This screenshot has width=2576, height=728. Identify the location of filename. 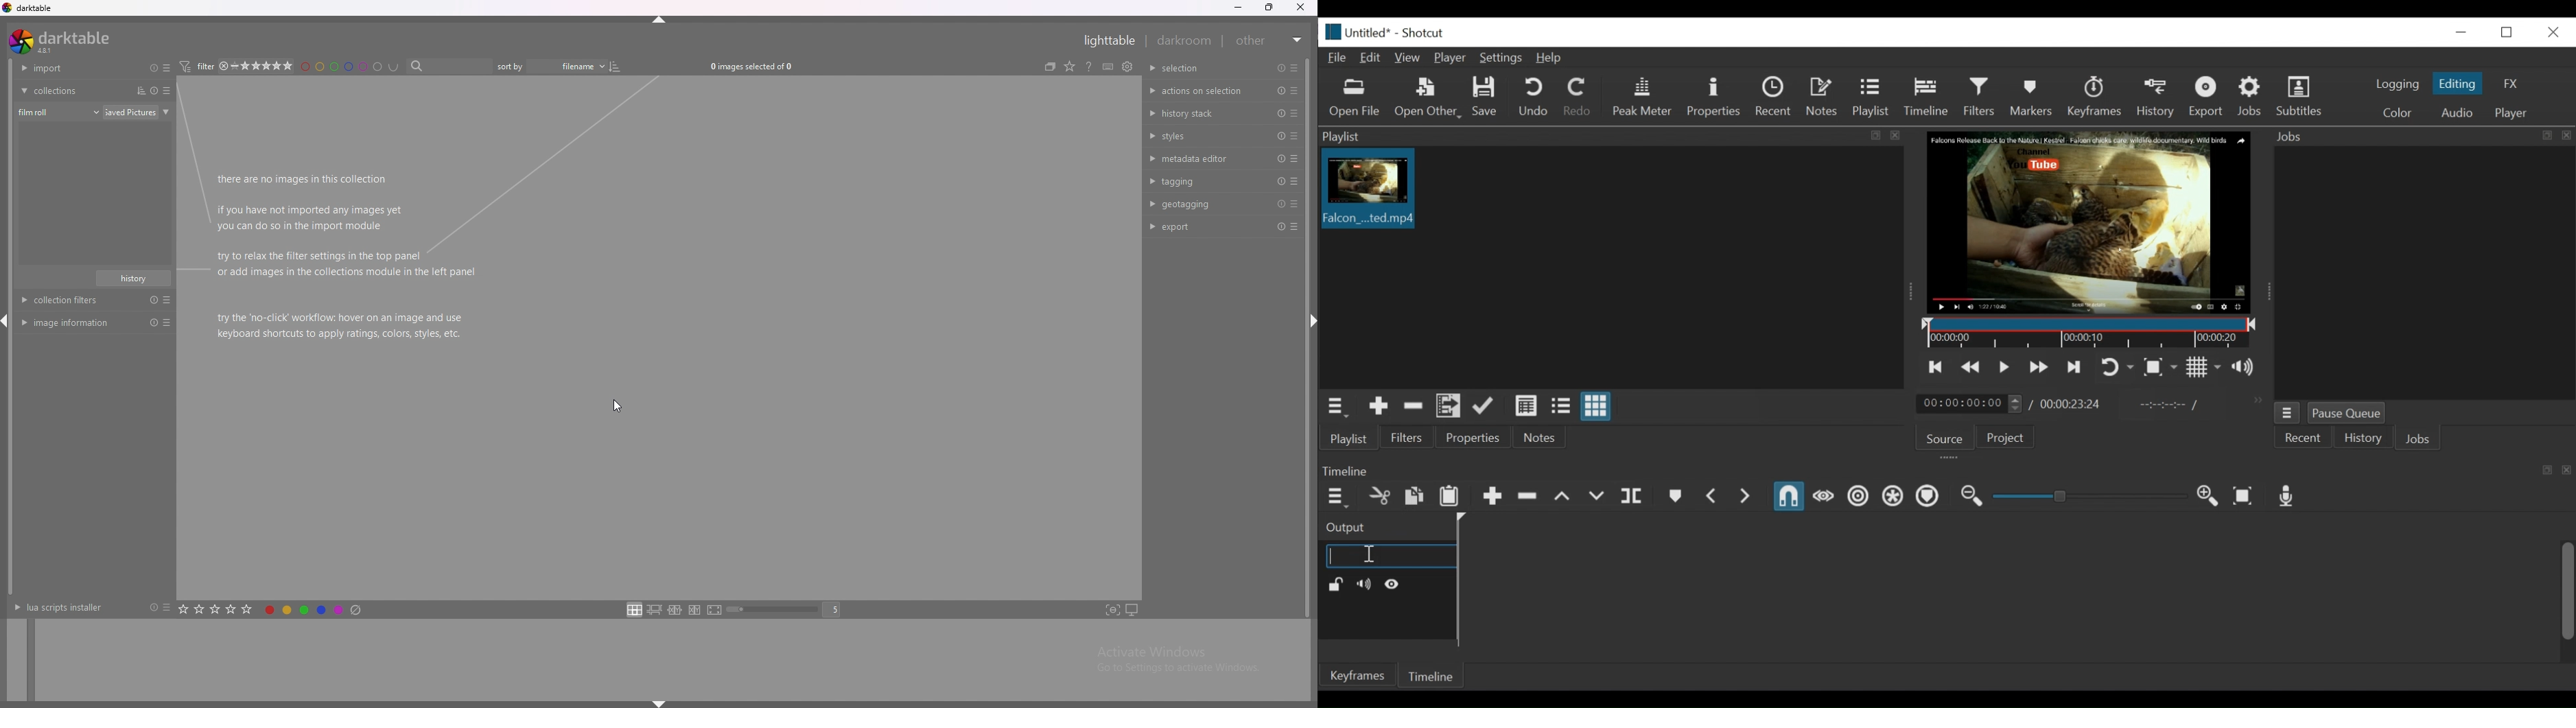
(573, 66).